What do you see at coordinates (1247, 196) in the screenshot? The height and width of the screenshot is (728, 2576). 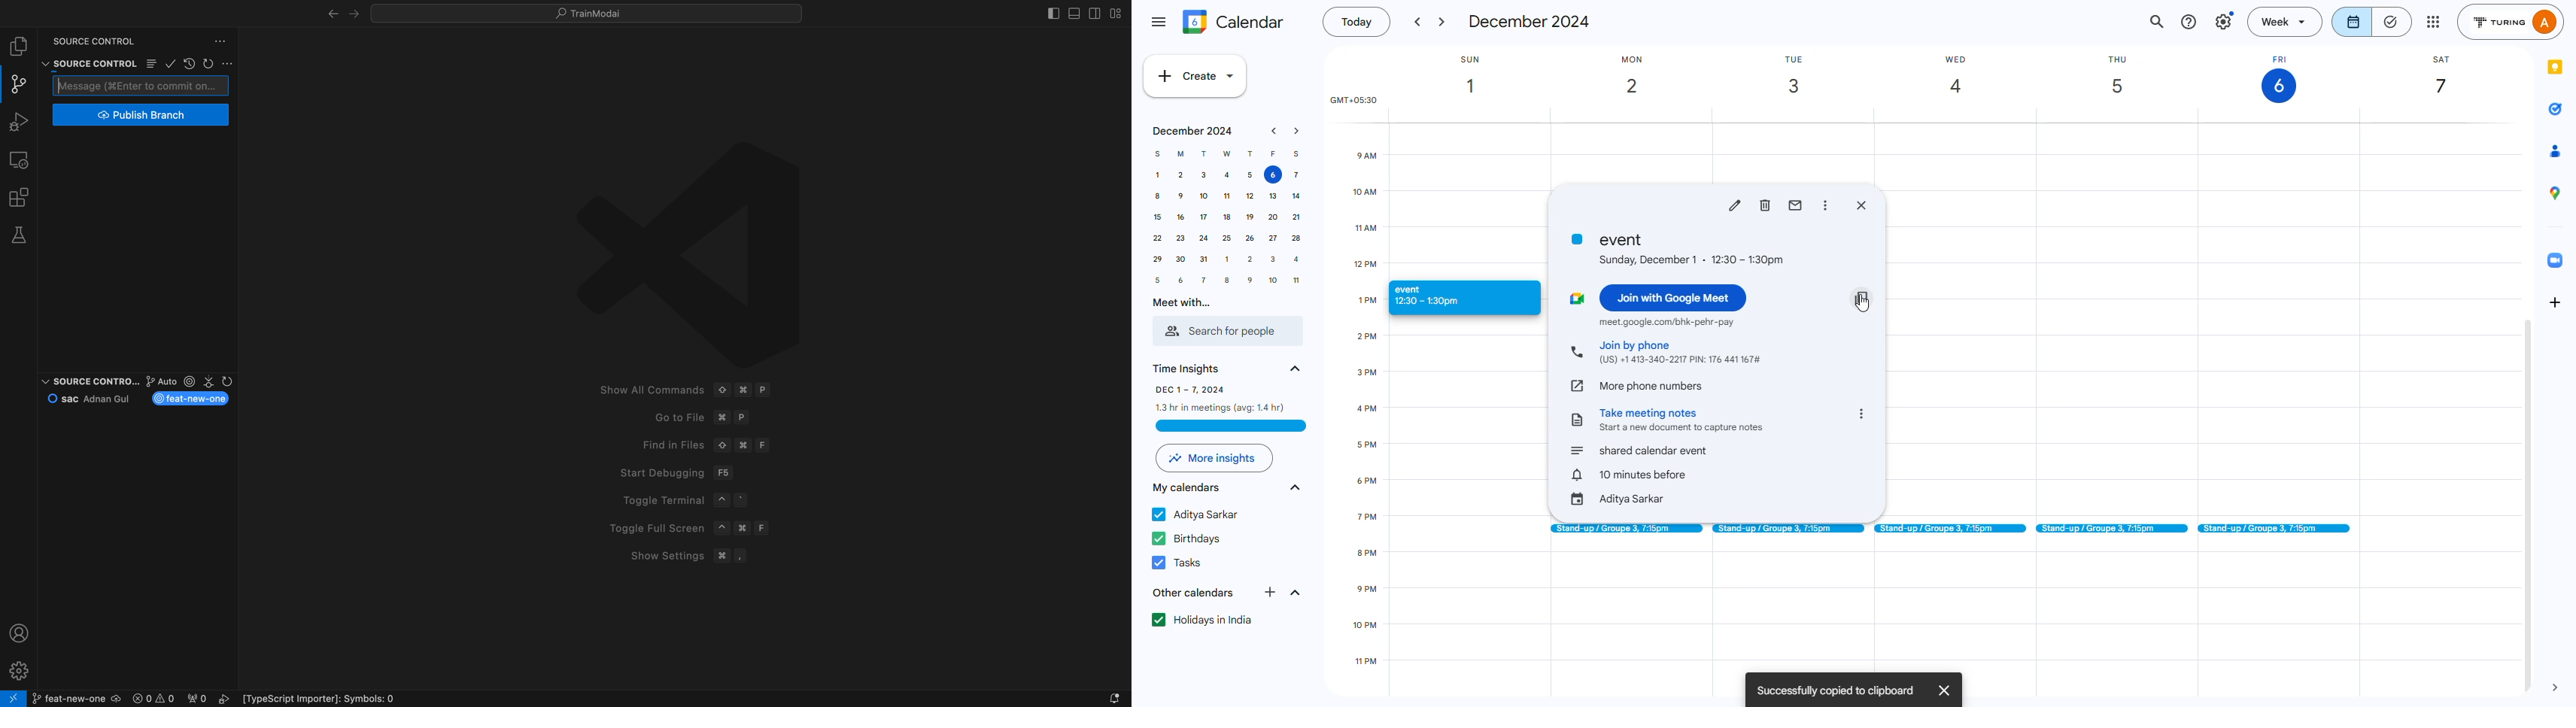 I see `12` at bounding box center [1247, 196].